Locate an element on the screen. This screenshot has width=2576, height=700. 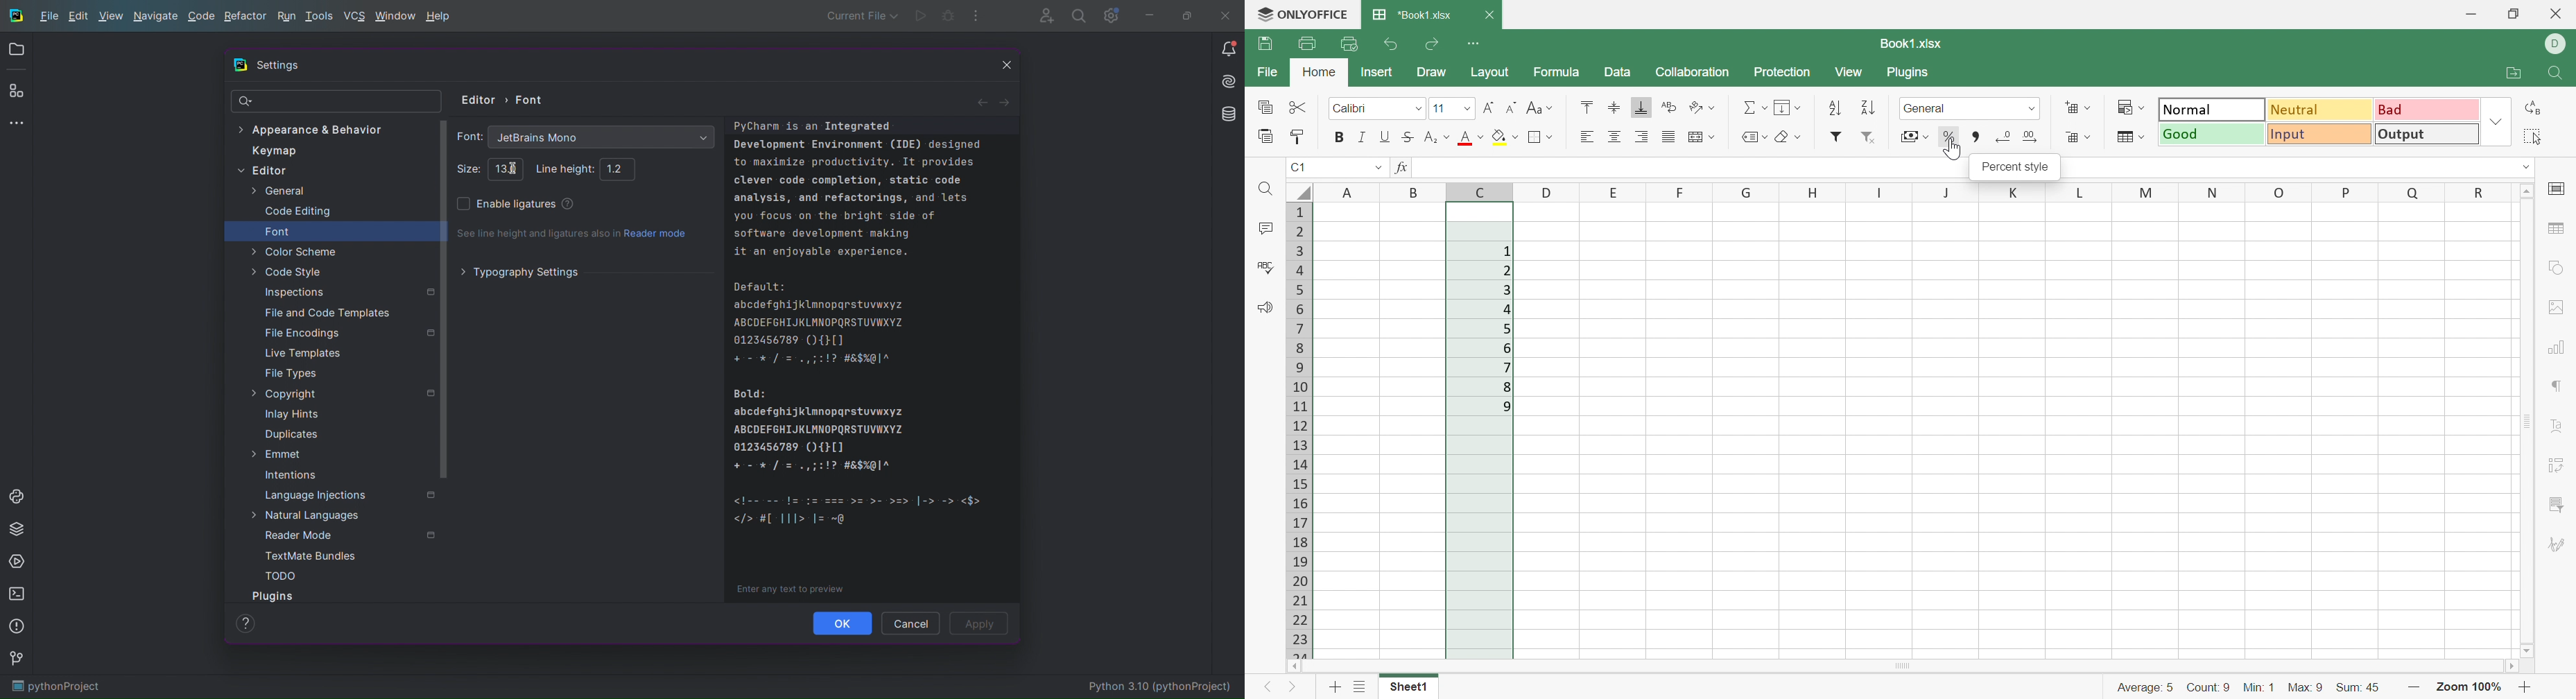
Zoom 100% is located at coordinates (2471, 687).